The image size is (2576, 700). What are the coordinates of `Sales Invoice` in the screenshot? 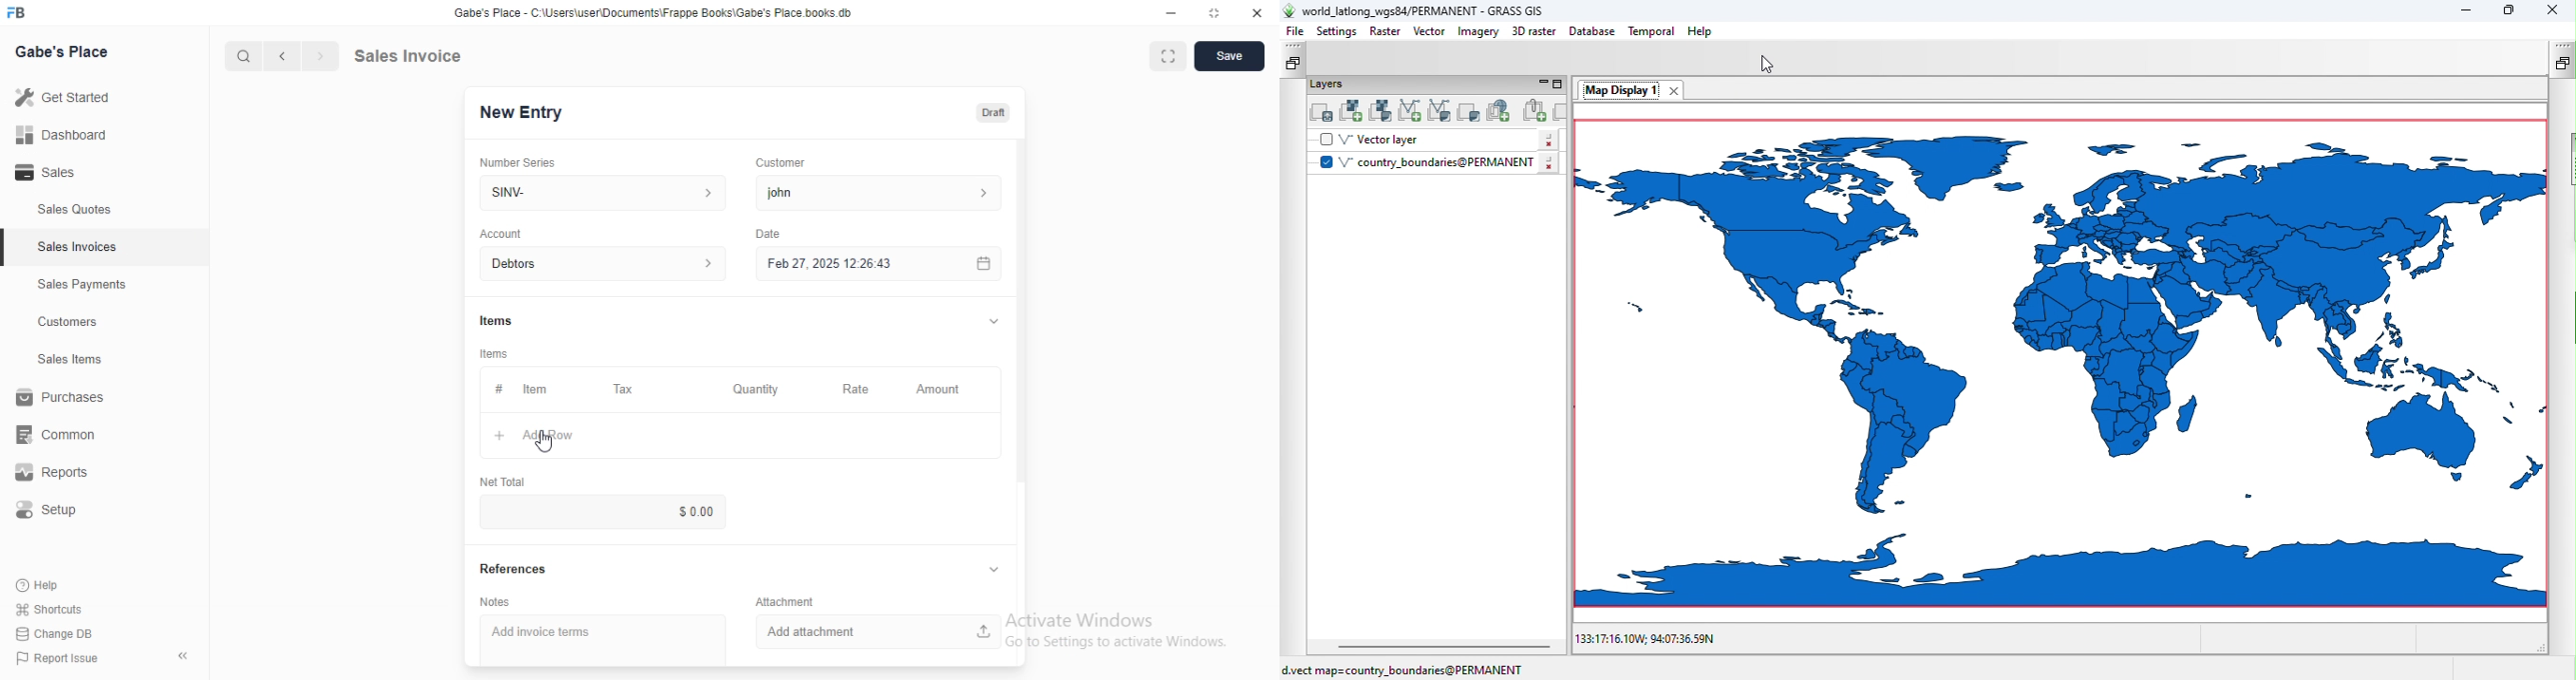 It's located at (451, 56).